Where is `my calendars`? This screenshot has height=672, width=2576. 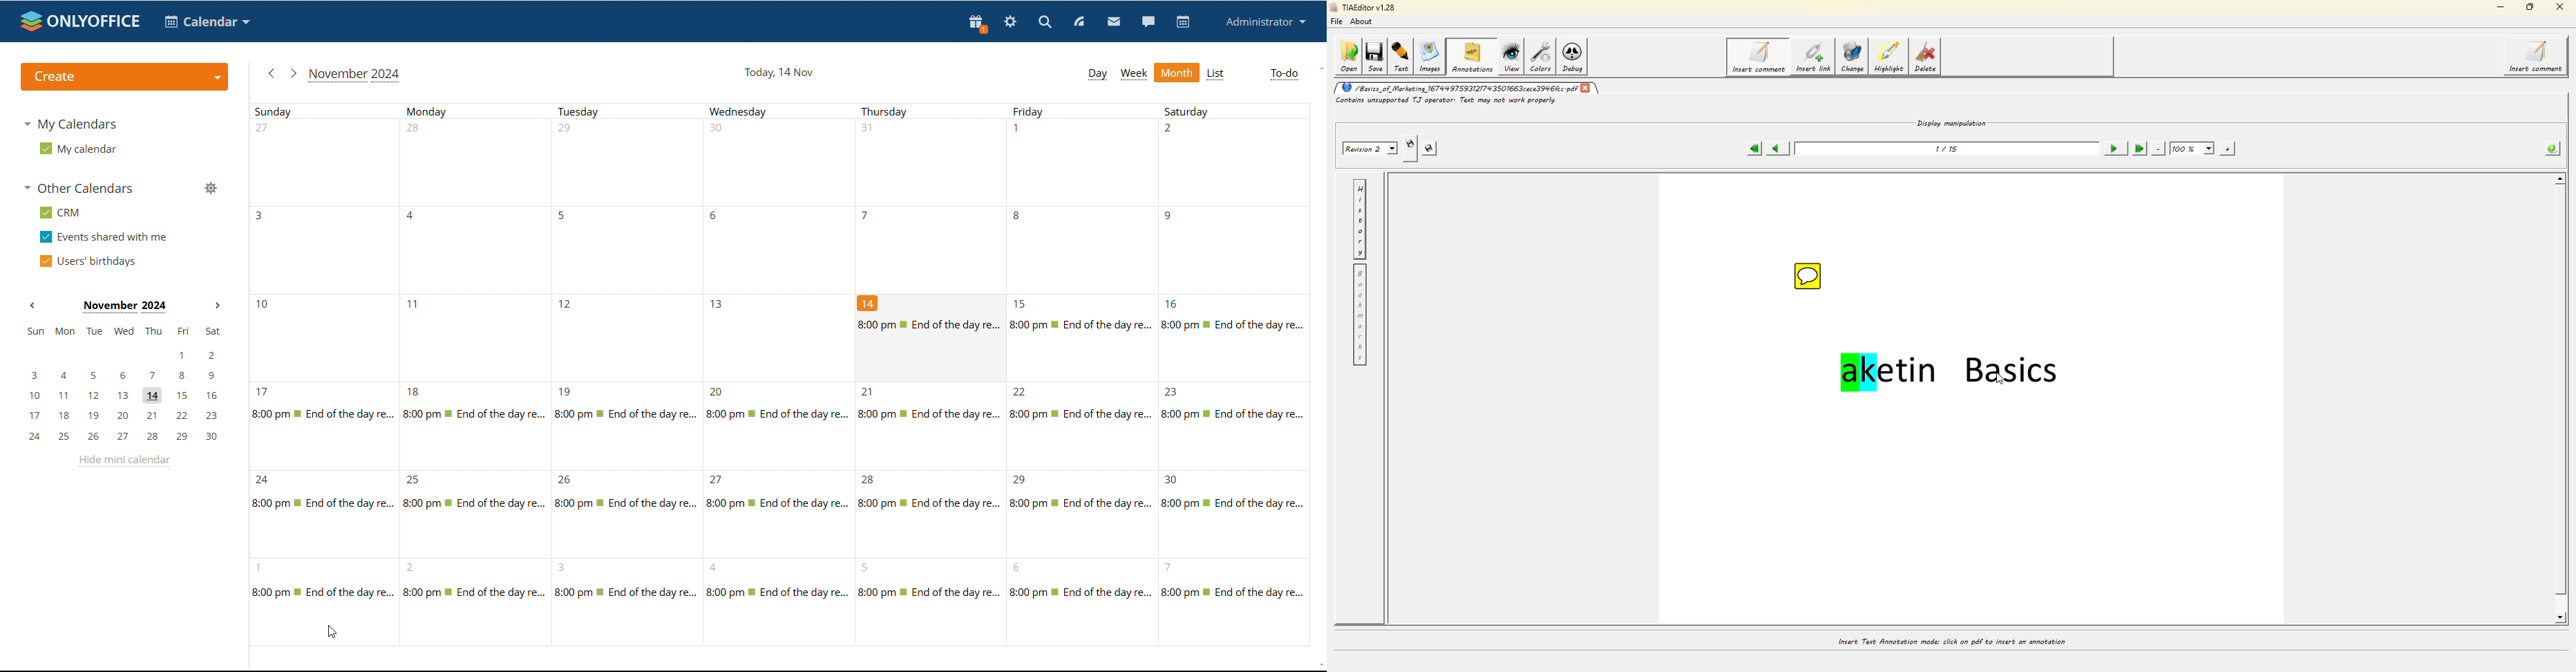
my calendars is located at coordinates (69, 123).